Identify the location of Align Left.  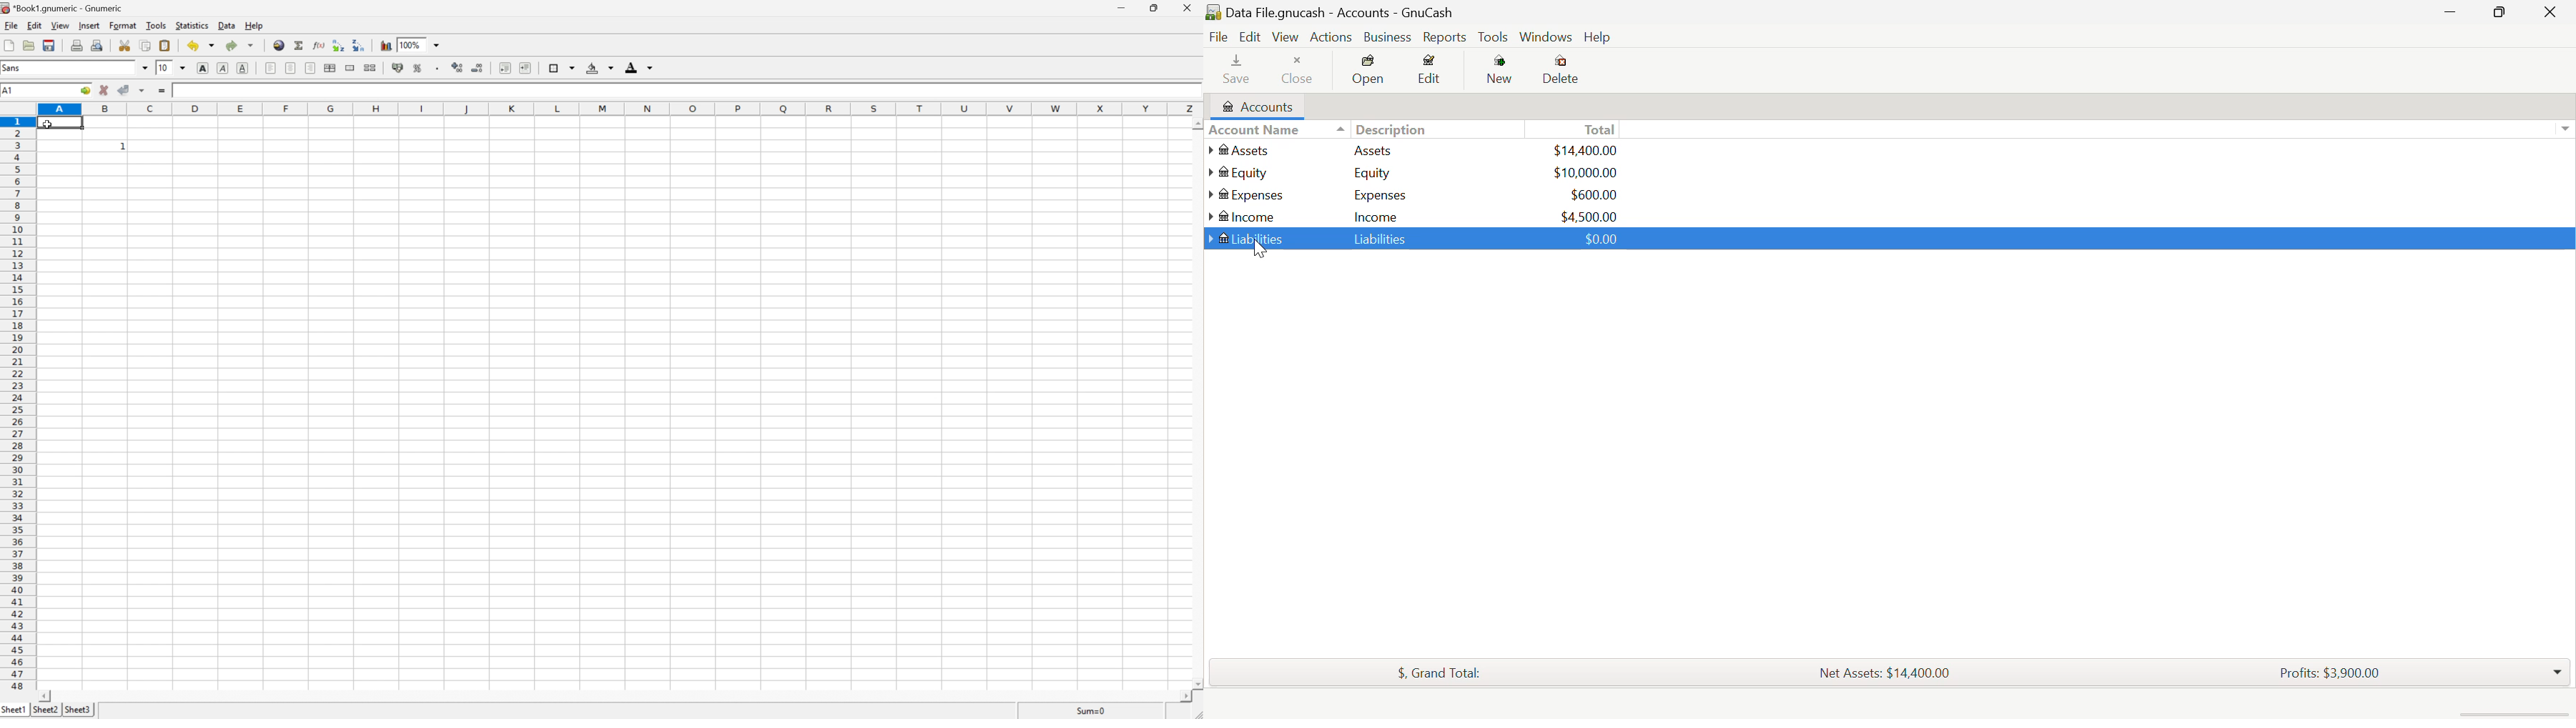
(271, 67).